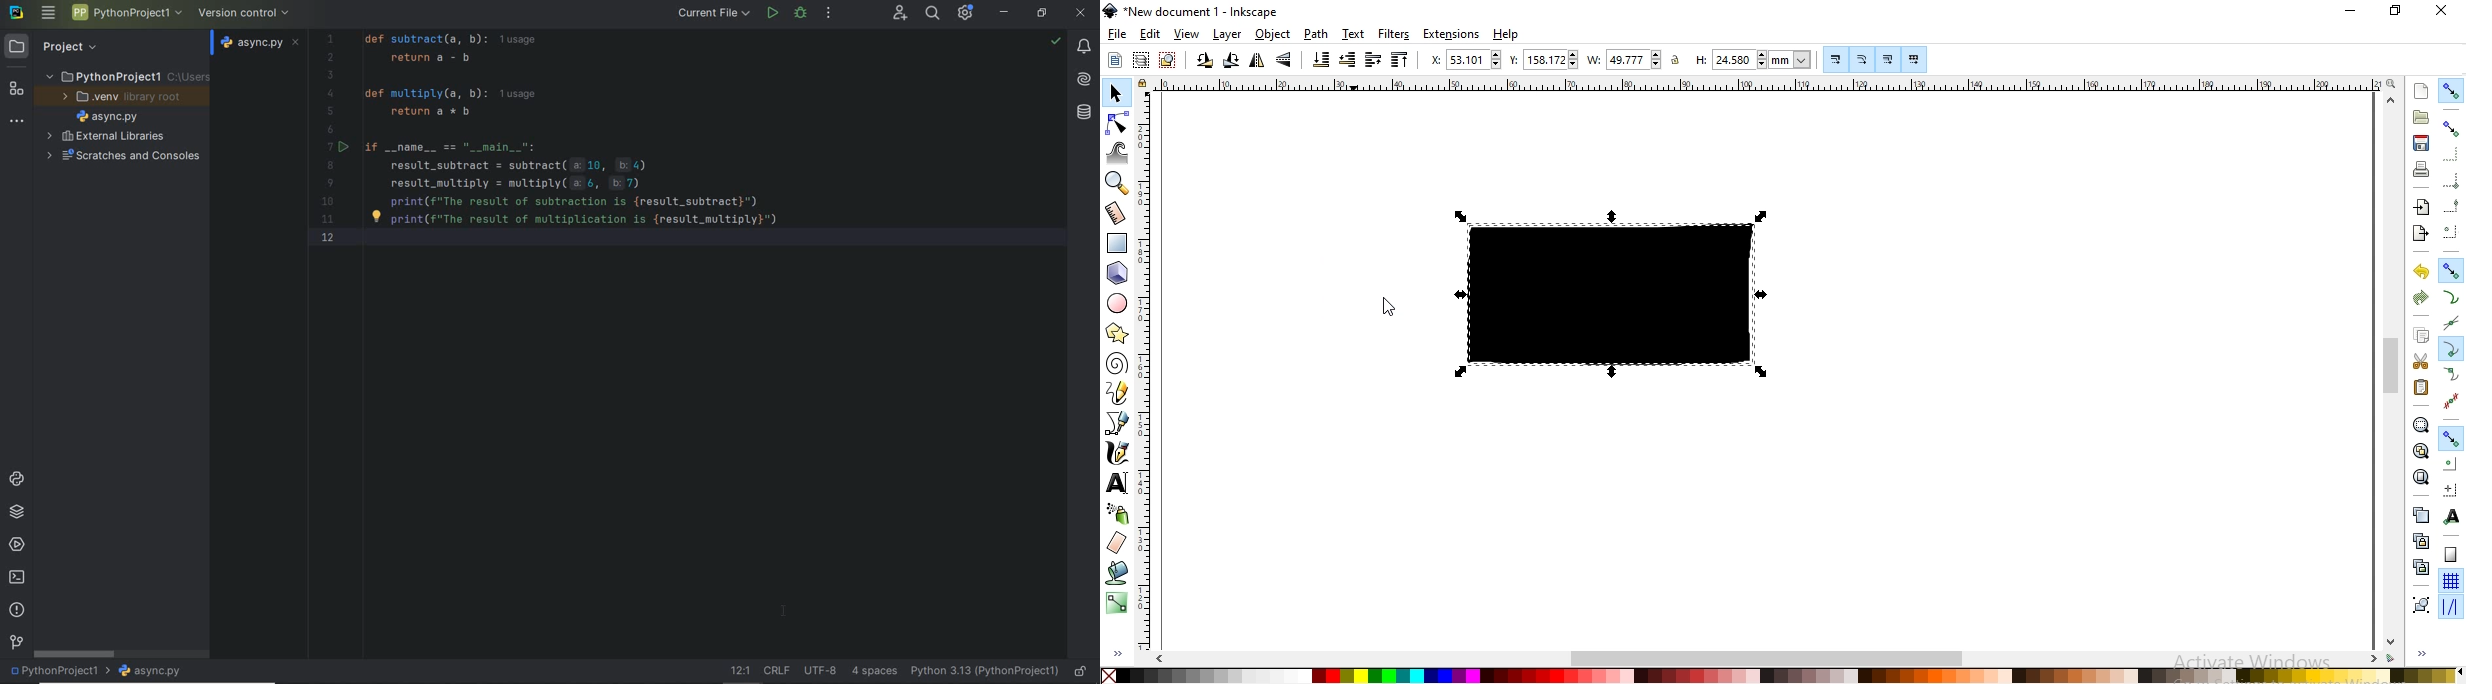 The width and height of the screenshot is (2492, 700). Describe the element at coordinates (2420, 363) in the screenshot. I see `cut` at that location.